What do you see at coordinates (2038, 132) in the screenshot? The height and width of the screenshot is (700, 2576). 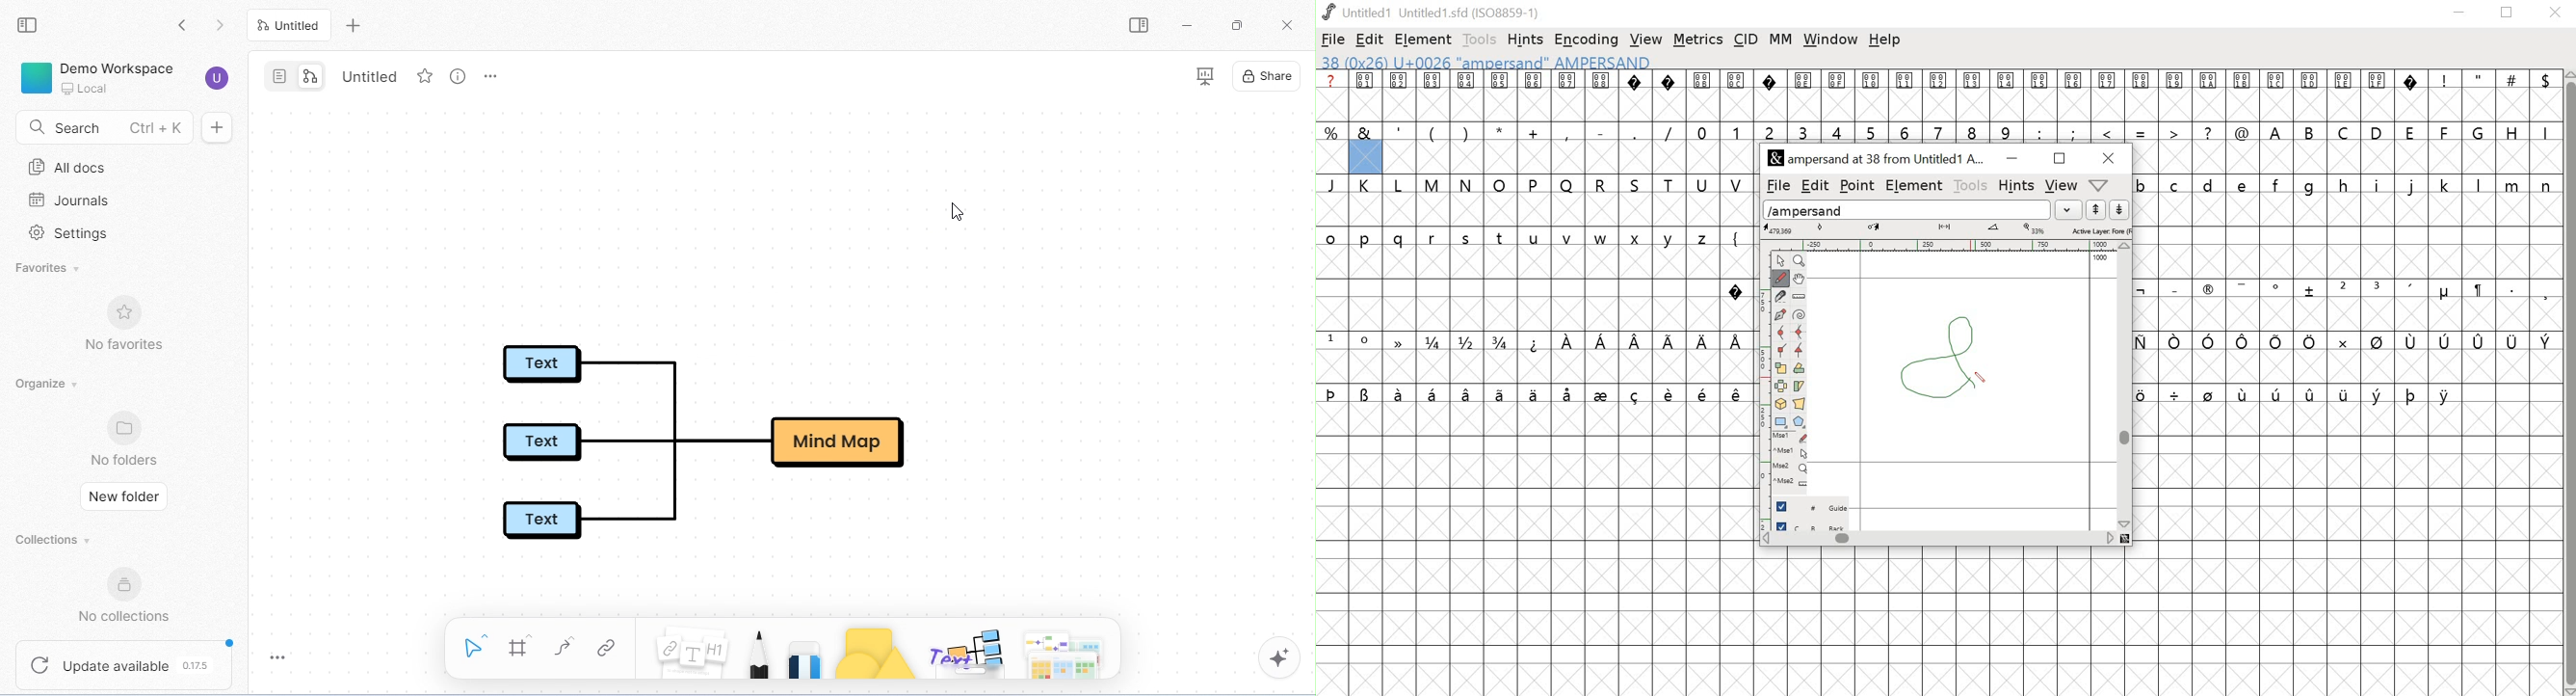 I see `:` at bounding box center [2038, 132].